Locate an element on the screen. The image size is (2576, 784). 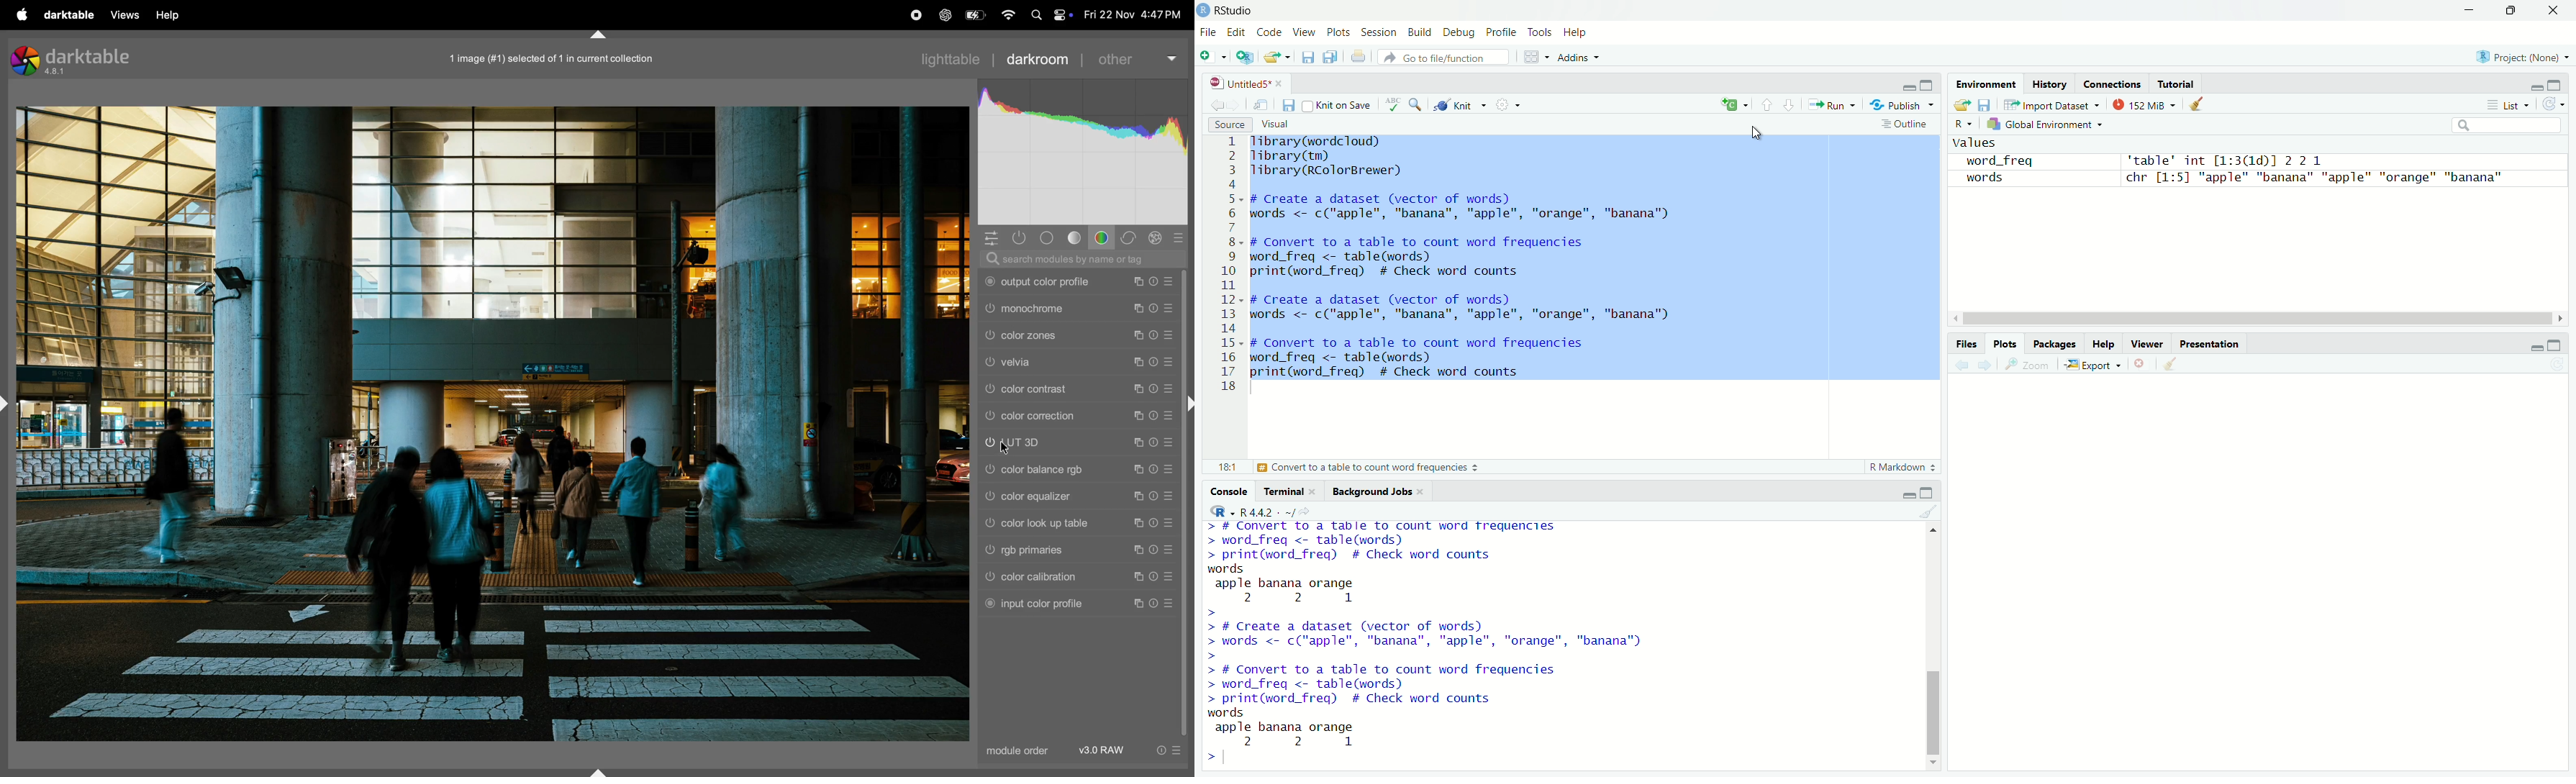
Markdown is located at coordinates (1900, 468).